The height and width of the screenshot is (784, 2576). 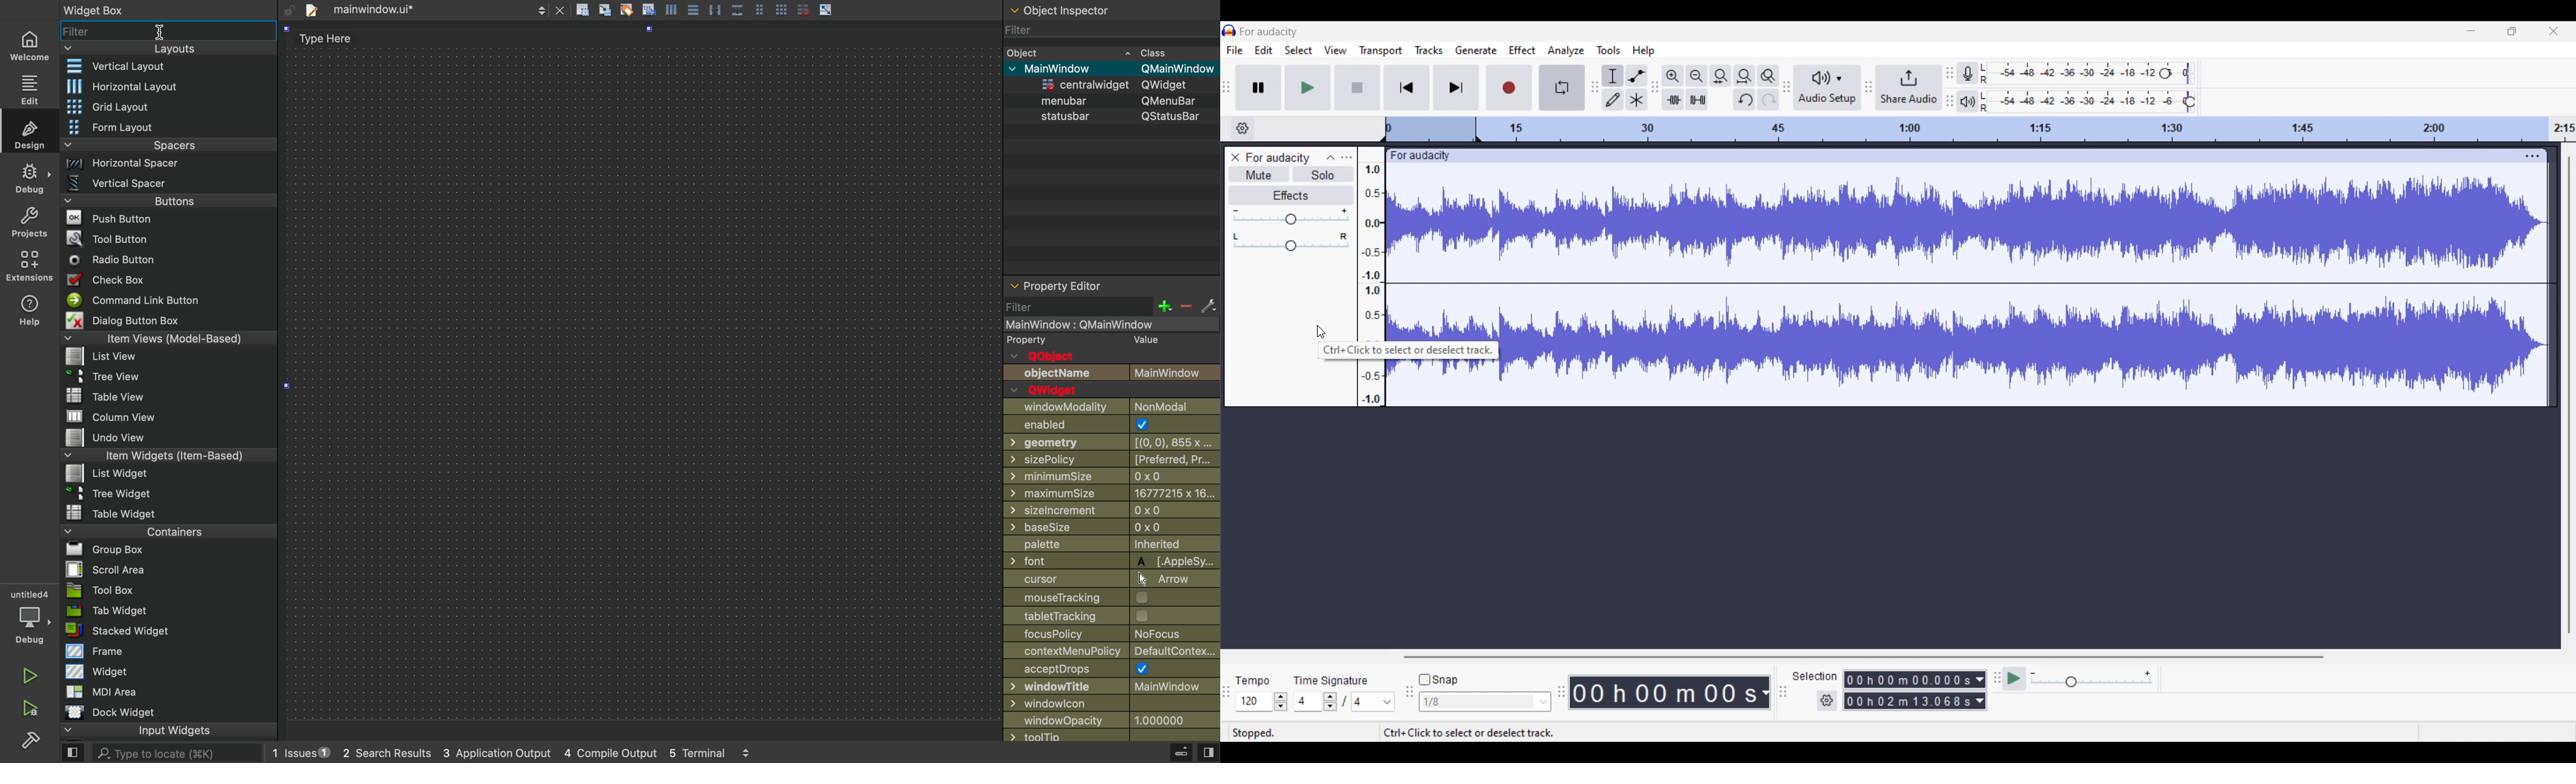 I want to click on Increase/Decrease time signature, so click(x=1330, y=702).